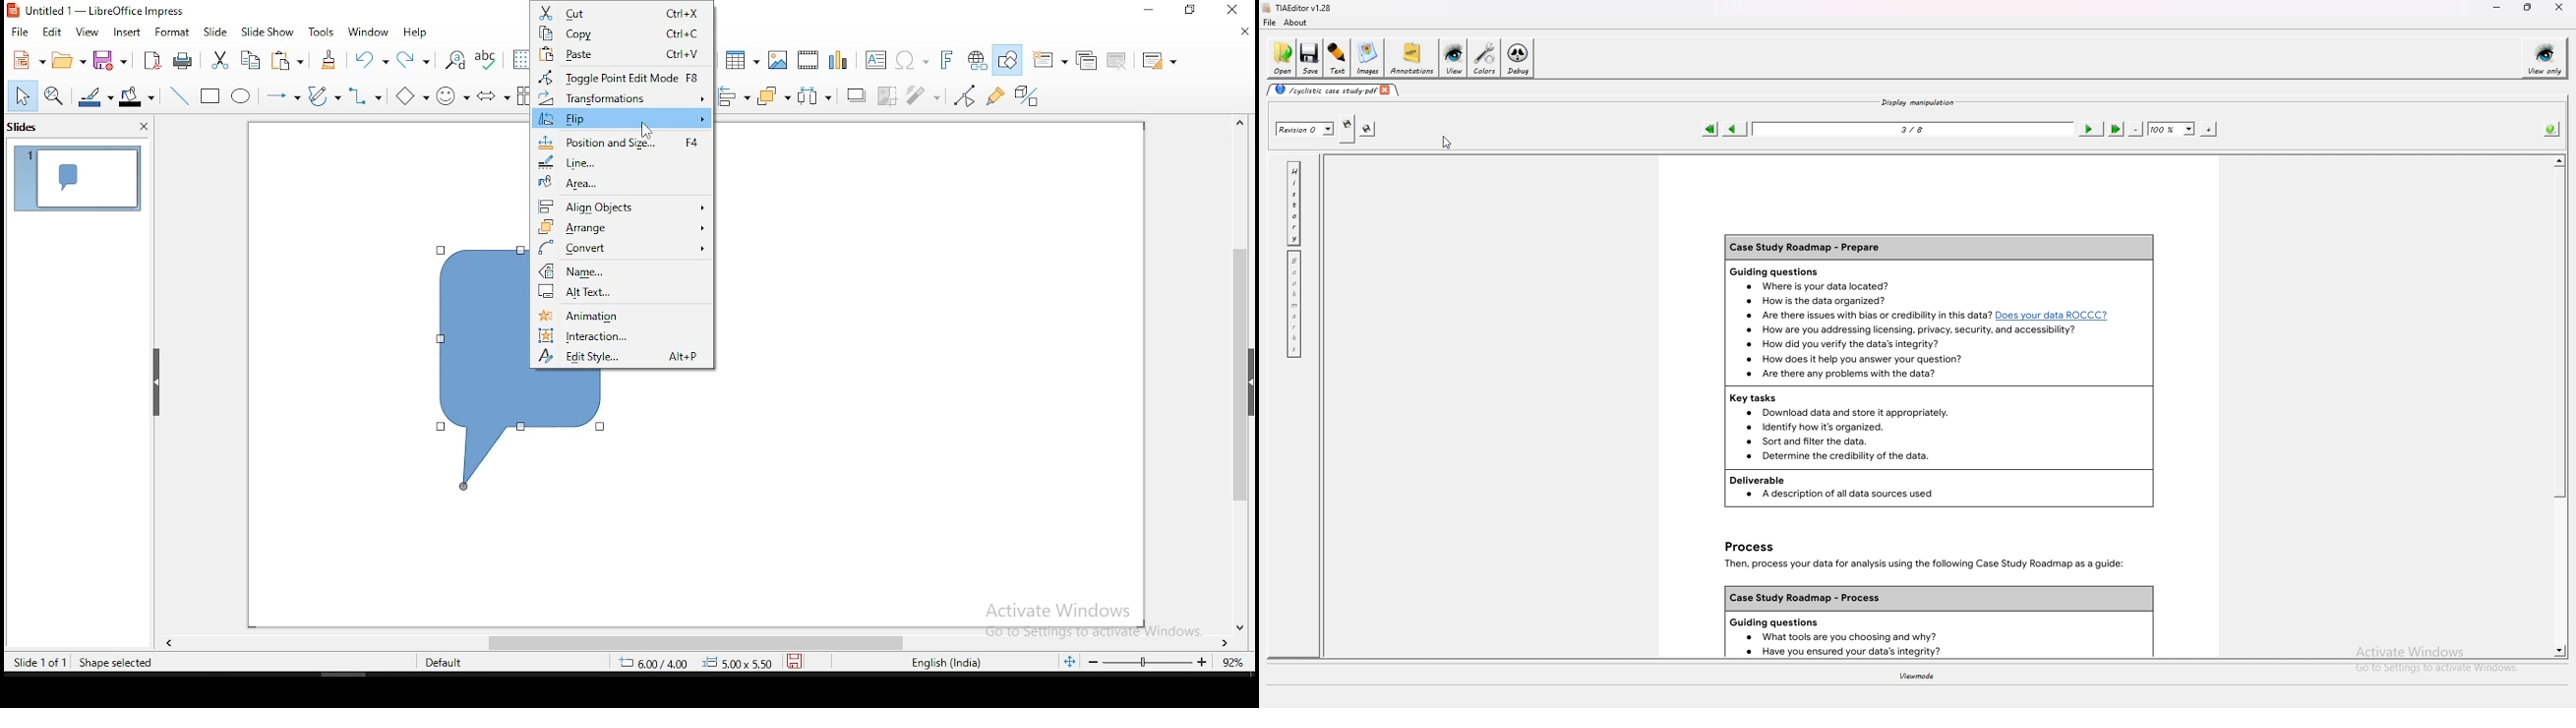 This screenshot has height=728, width=2576. Describe the element at coordinates (776, 60) in the screenshot. I see `image` at that location.